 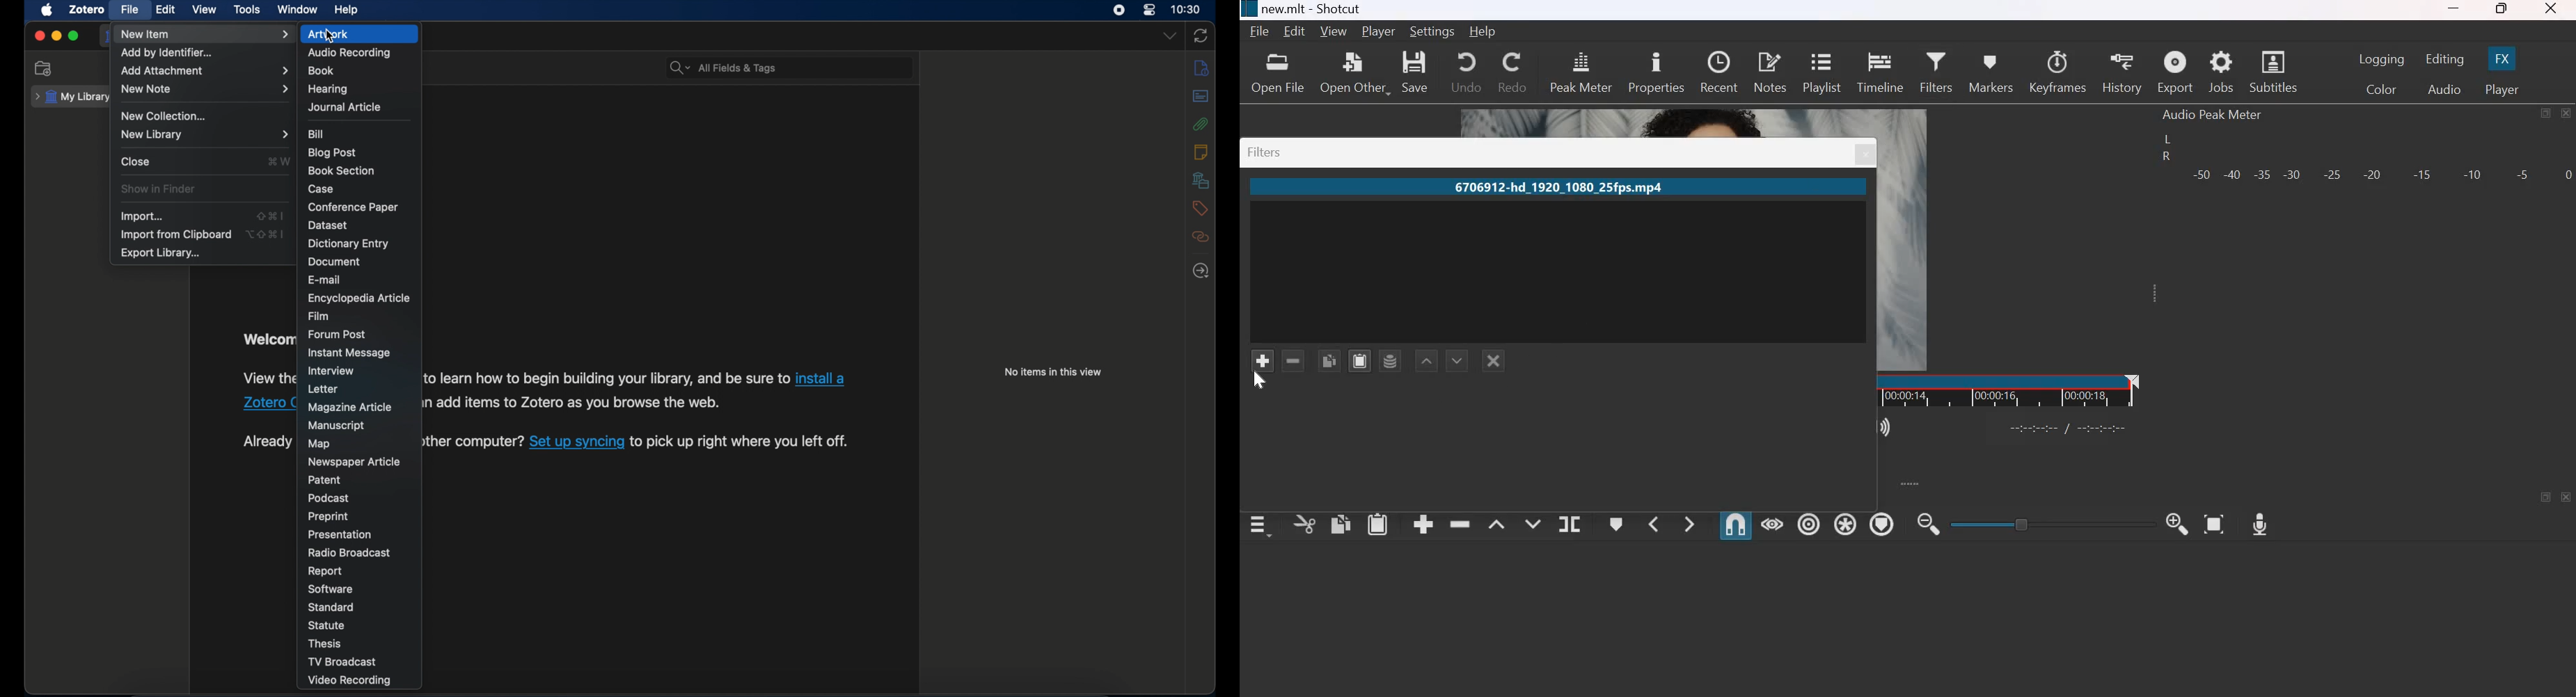 I want to click on redo, so click(x=1511, y=71).